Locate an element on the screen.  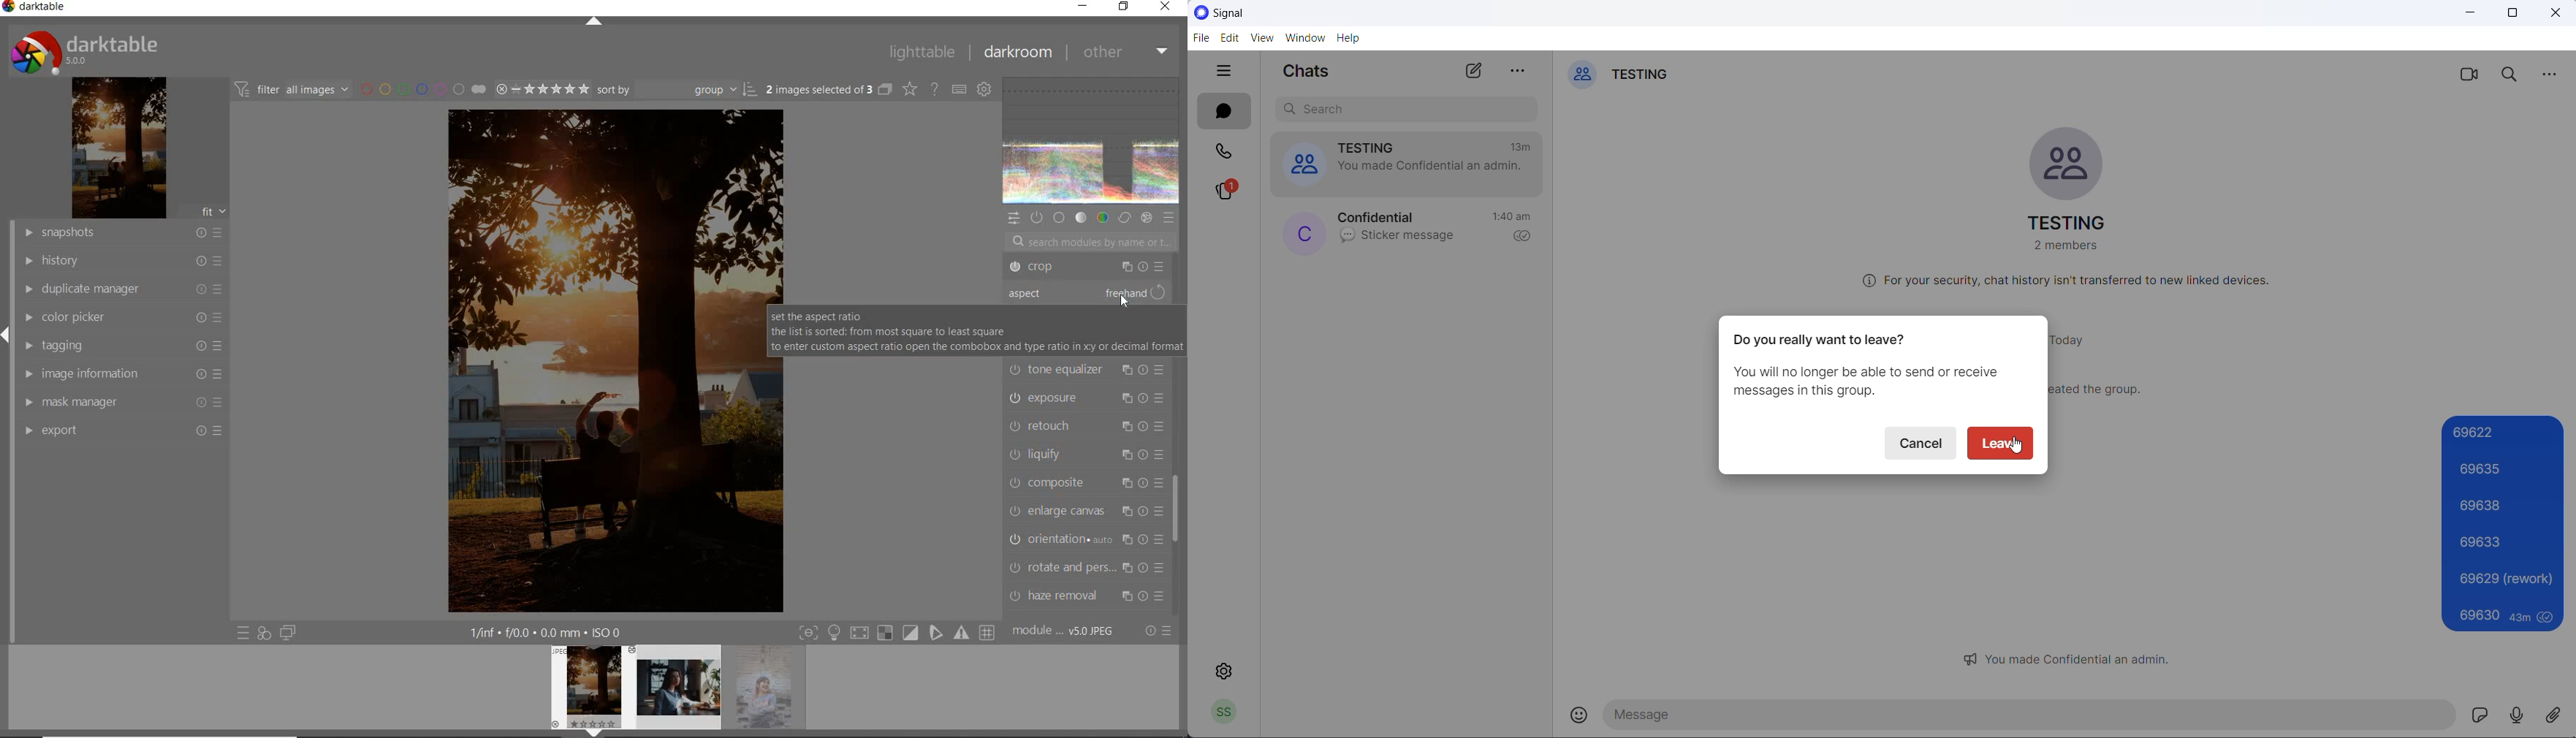
new chat is located at coordinates (1473, 71).